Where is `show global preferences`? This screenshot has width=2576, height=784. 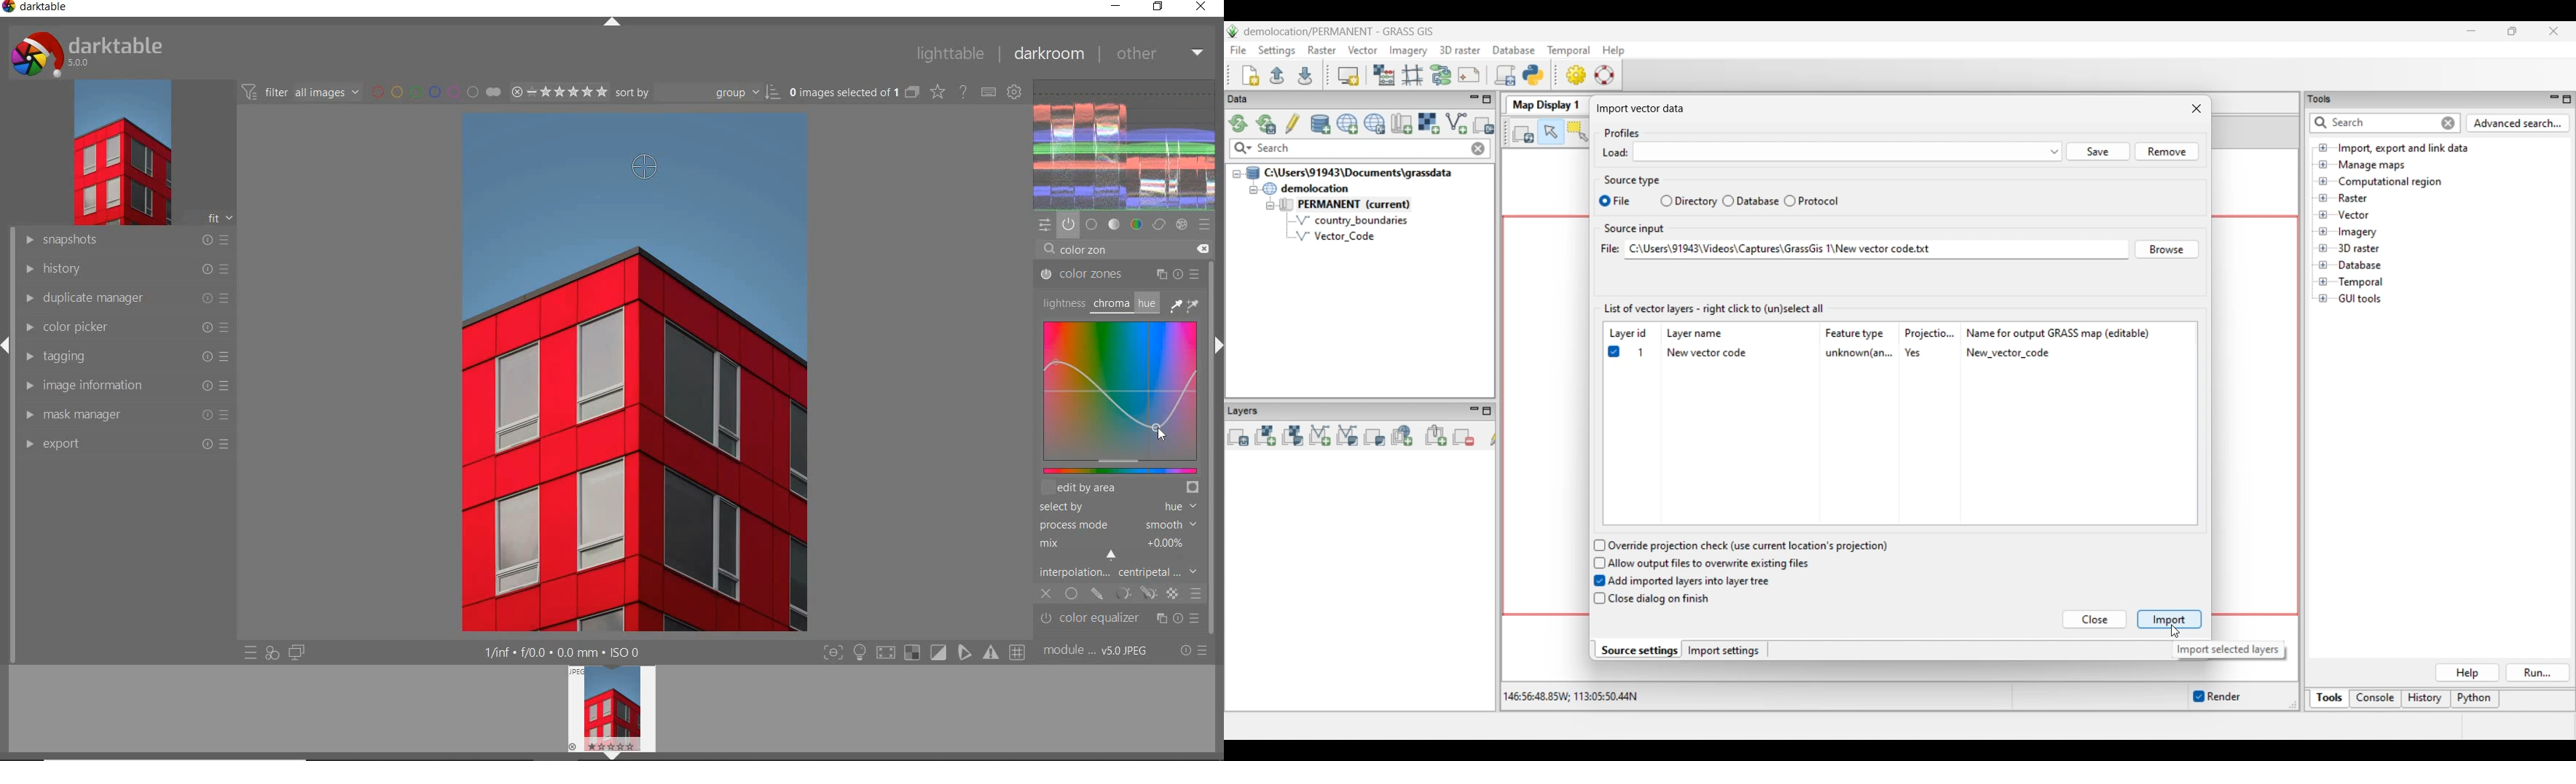
show global preferences is located at coordinates (1016, 93).